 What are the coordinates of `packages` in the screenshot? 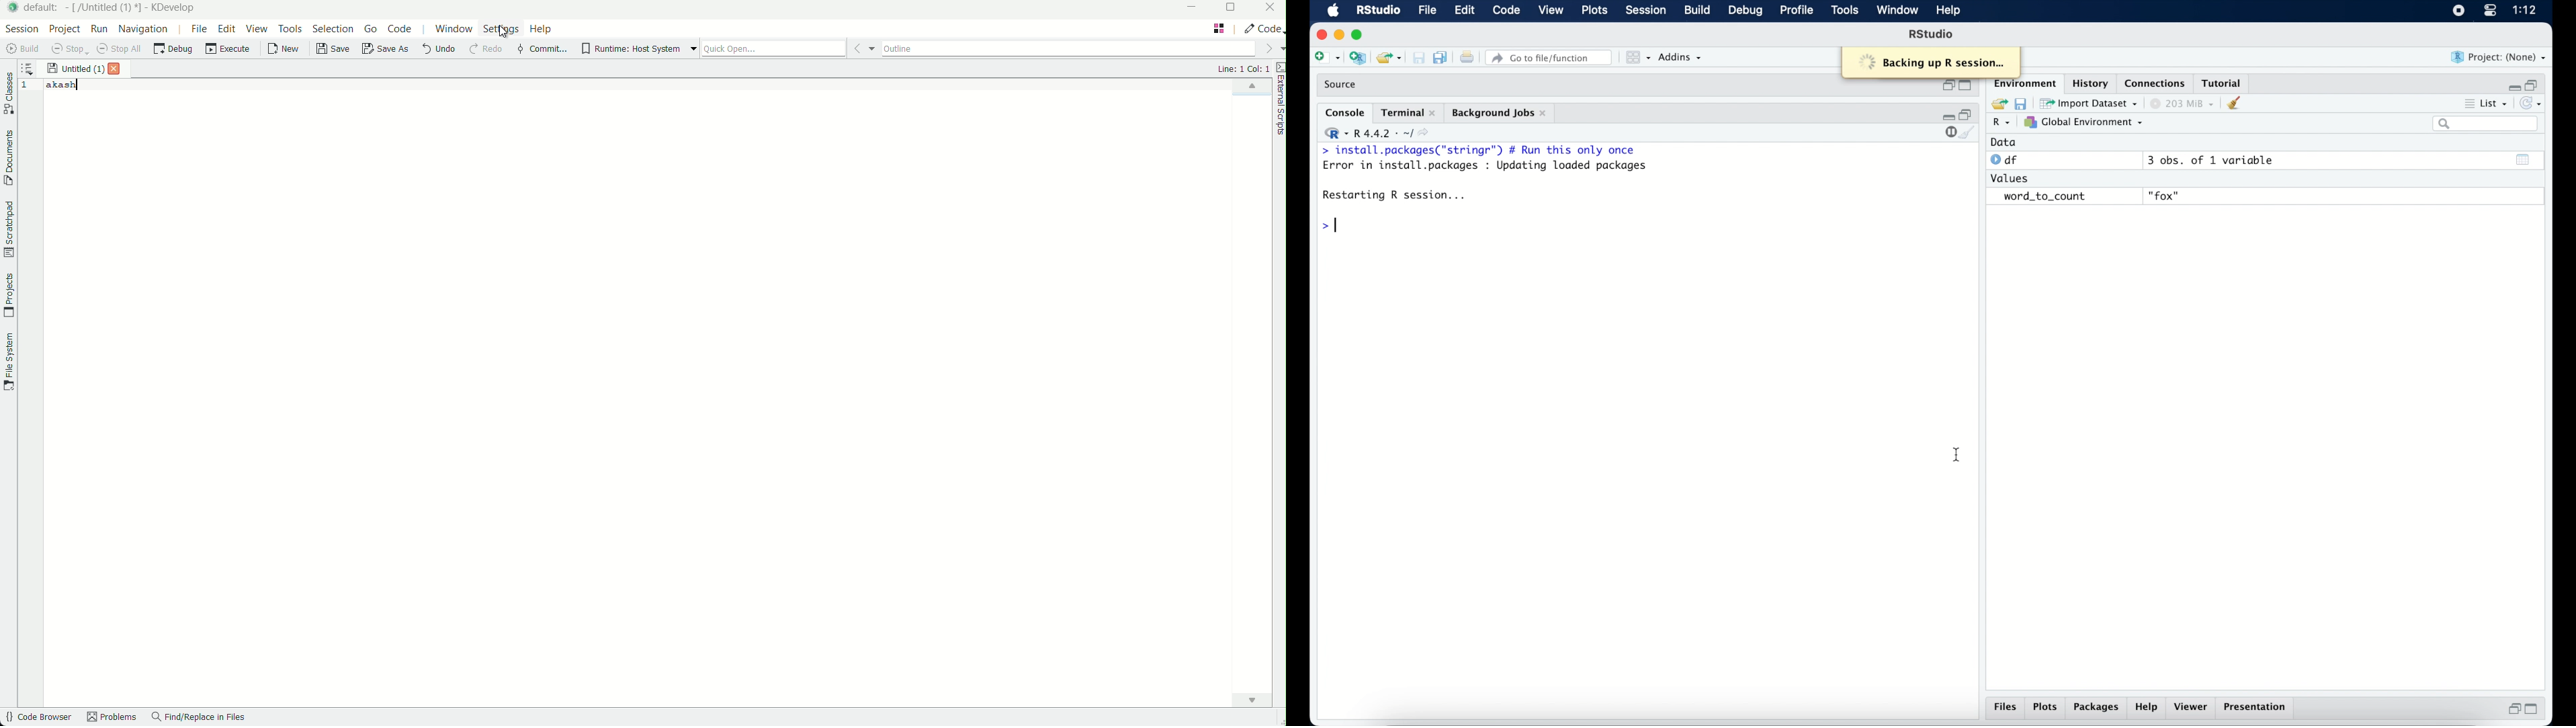 It's located at (2096, 708).